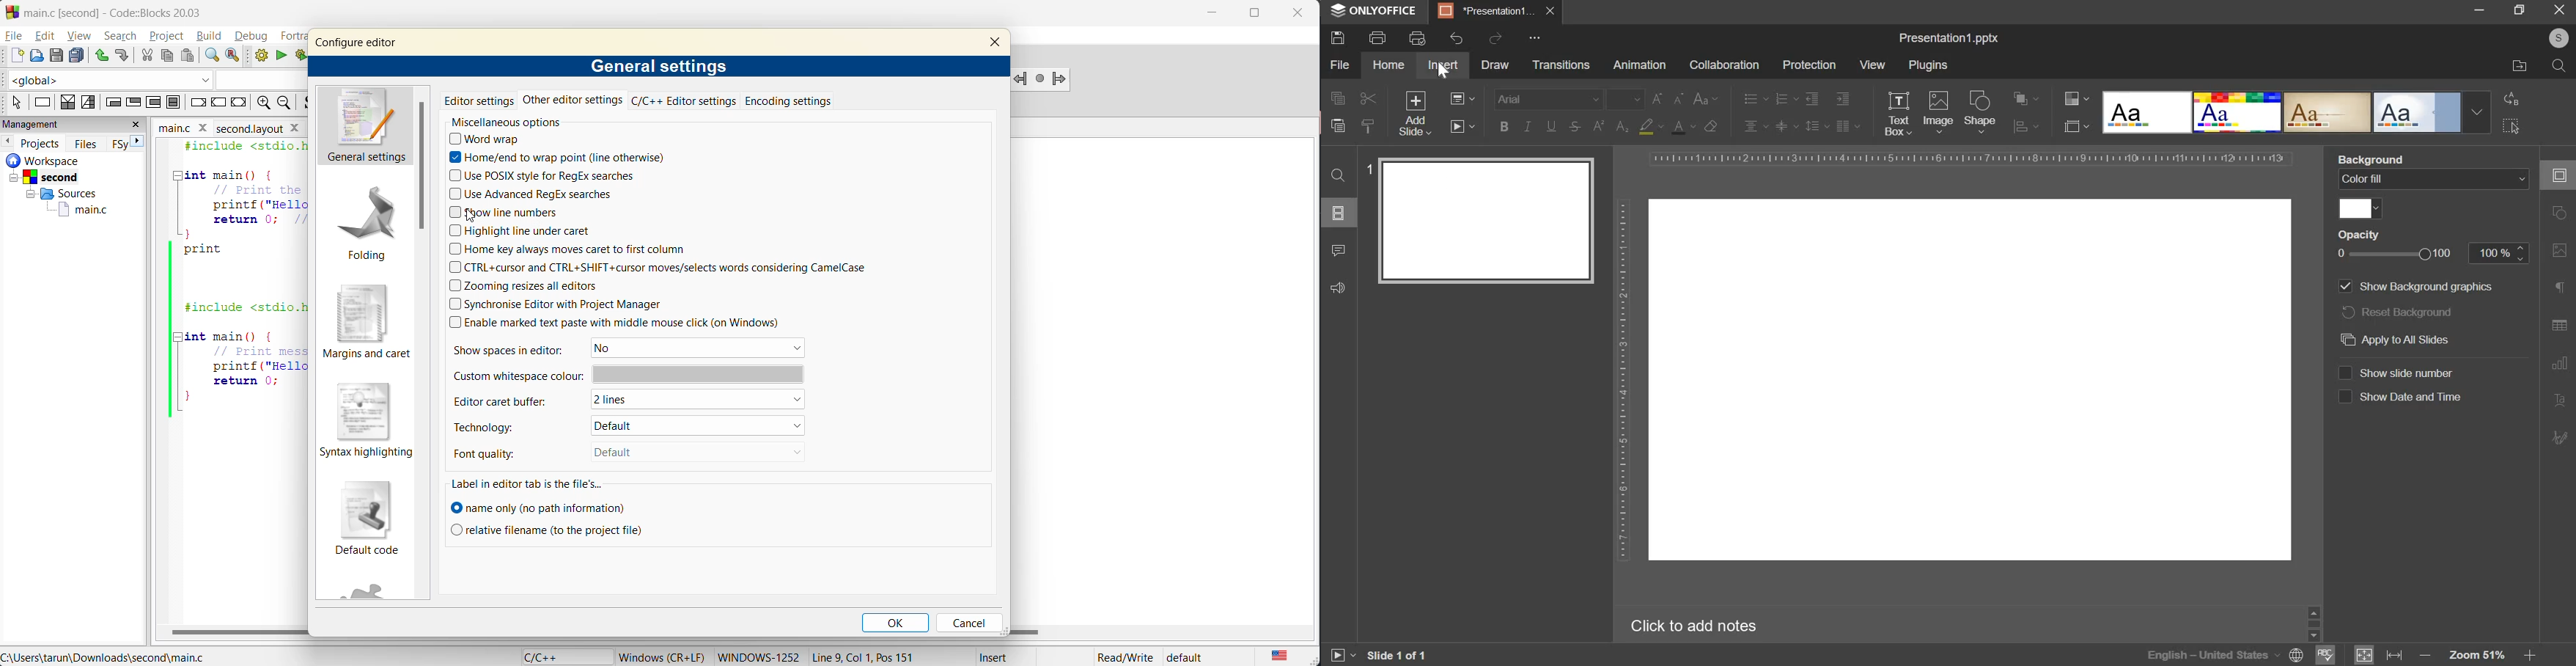 This screenshot has height=672, width=2576. What do you see at coordinates (1339, 65) in the screenshot?
I see `file` at bounding box center [1339, 65].